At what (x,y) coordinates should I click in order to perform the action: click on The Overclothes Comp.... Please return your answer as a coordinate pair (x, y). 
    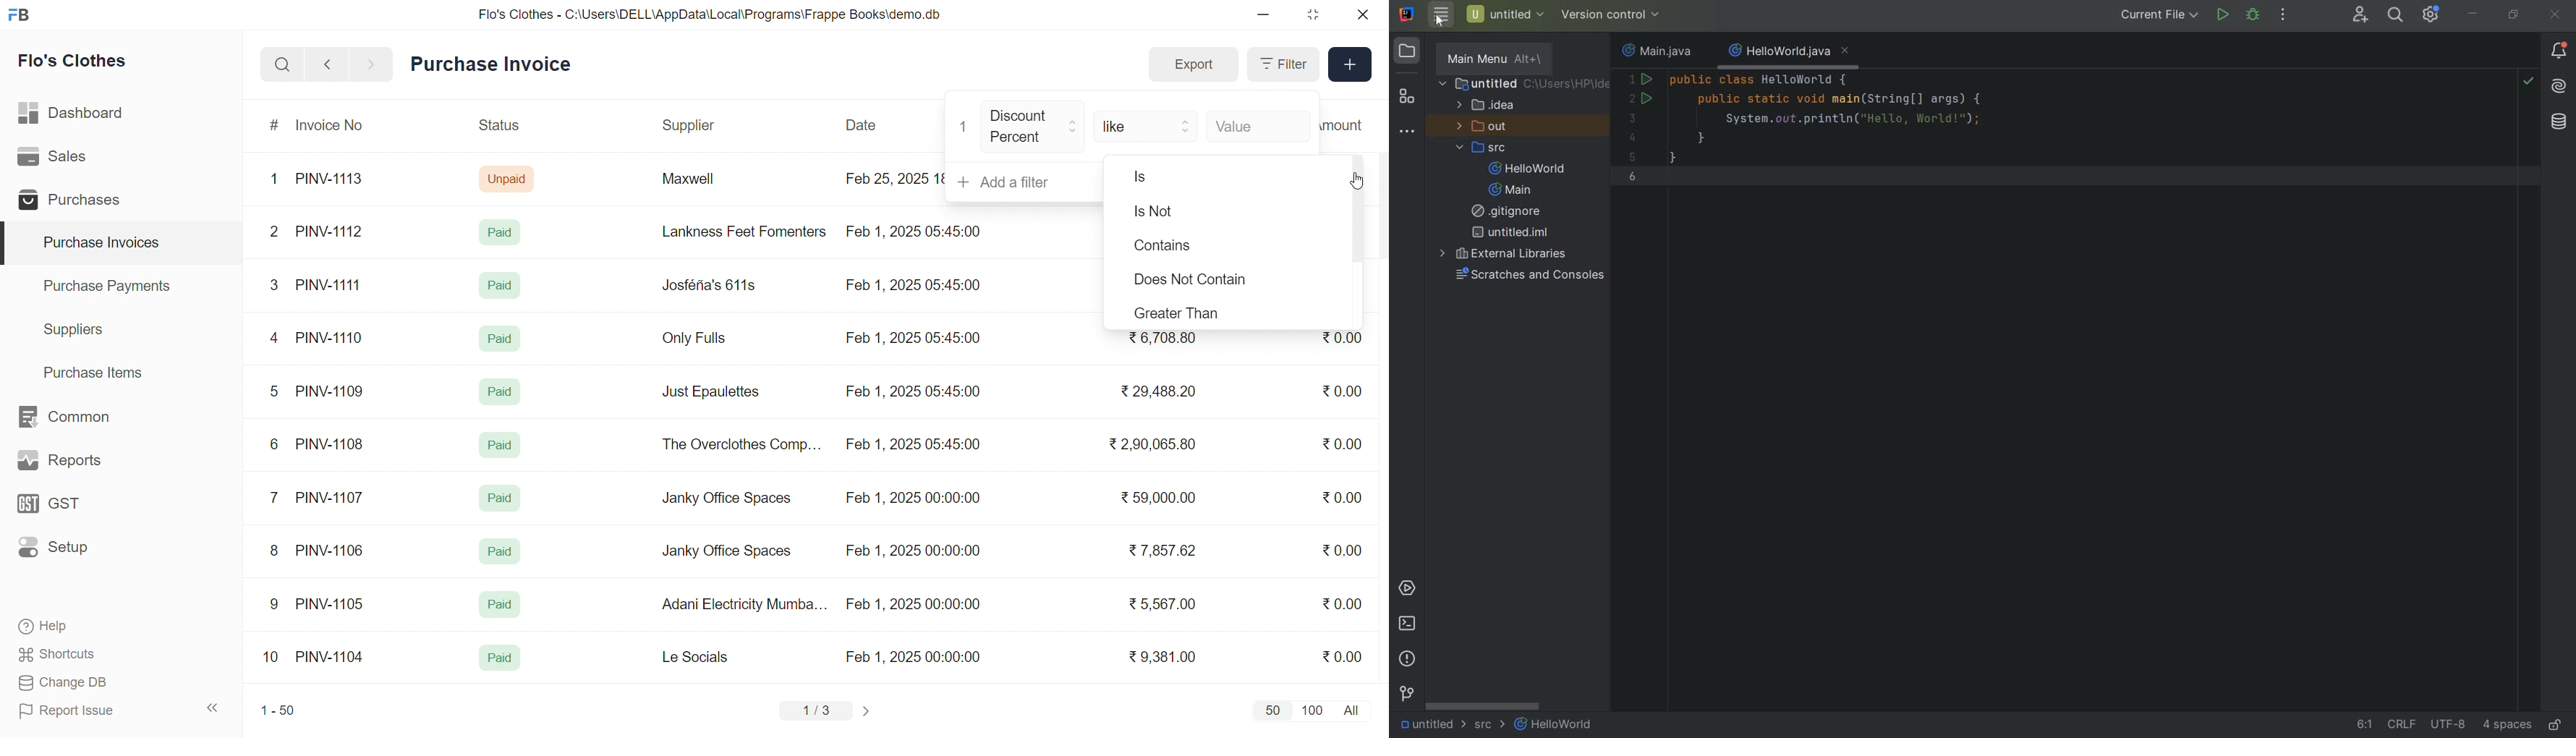
    Looking at the image, I should click on (739, 444).